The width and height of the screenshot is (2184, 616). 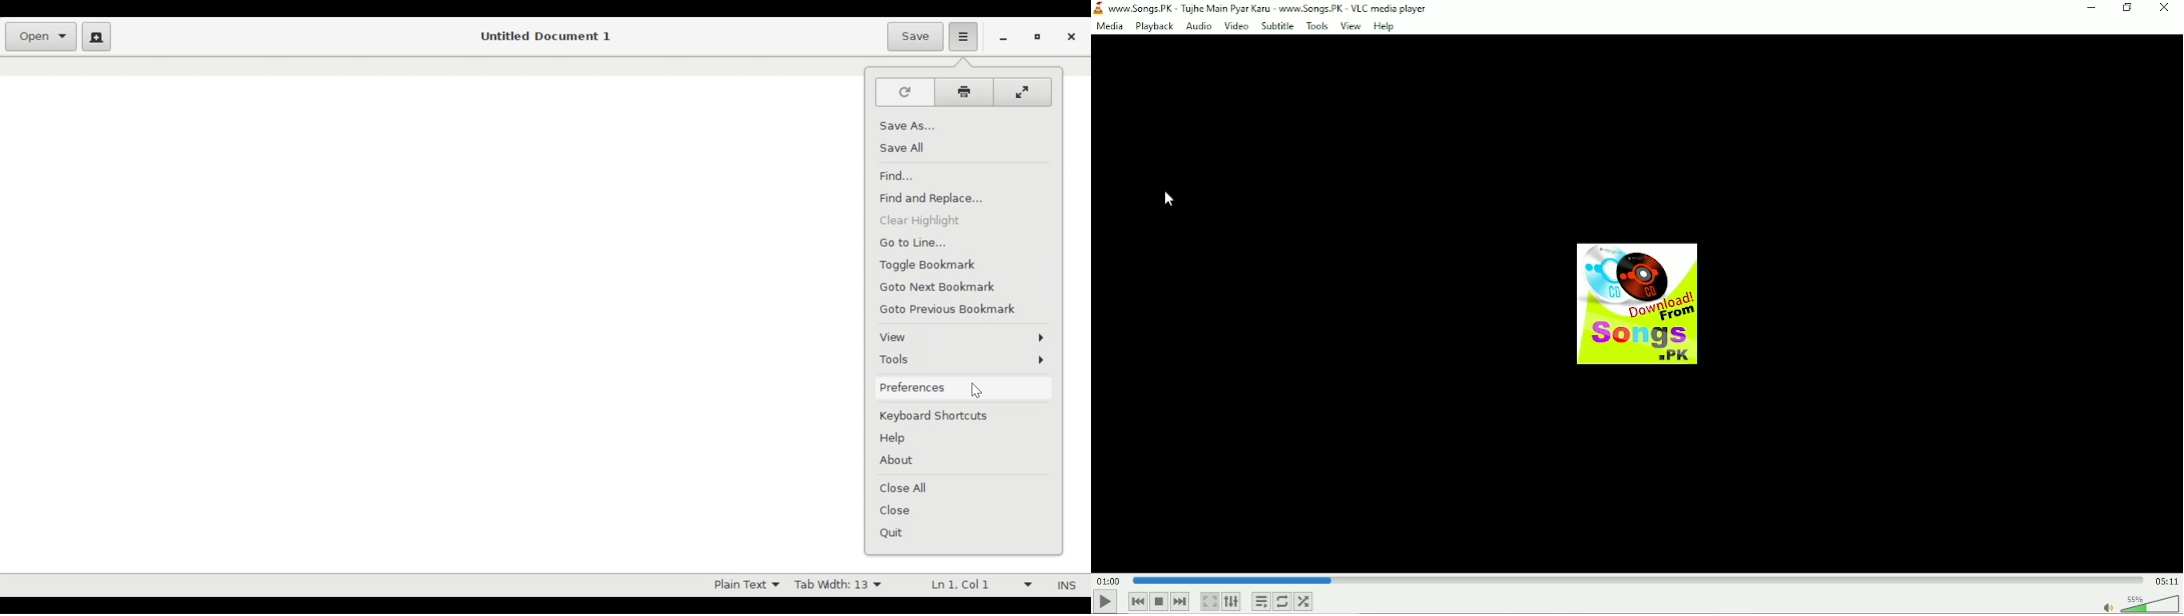 What do you see at coordinates (918, 243) in the screenshot?
I see `Go to line` at bounding box center [918, 243].